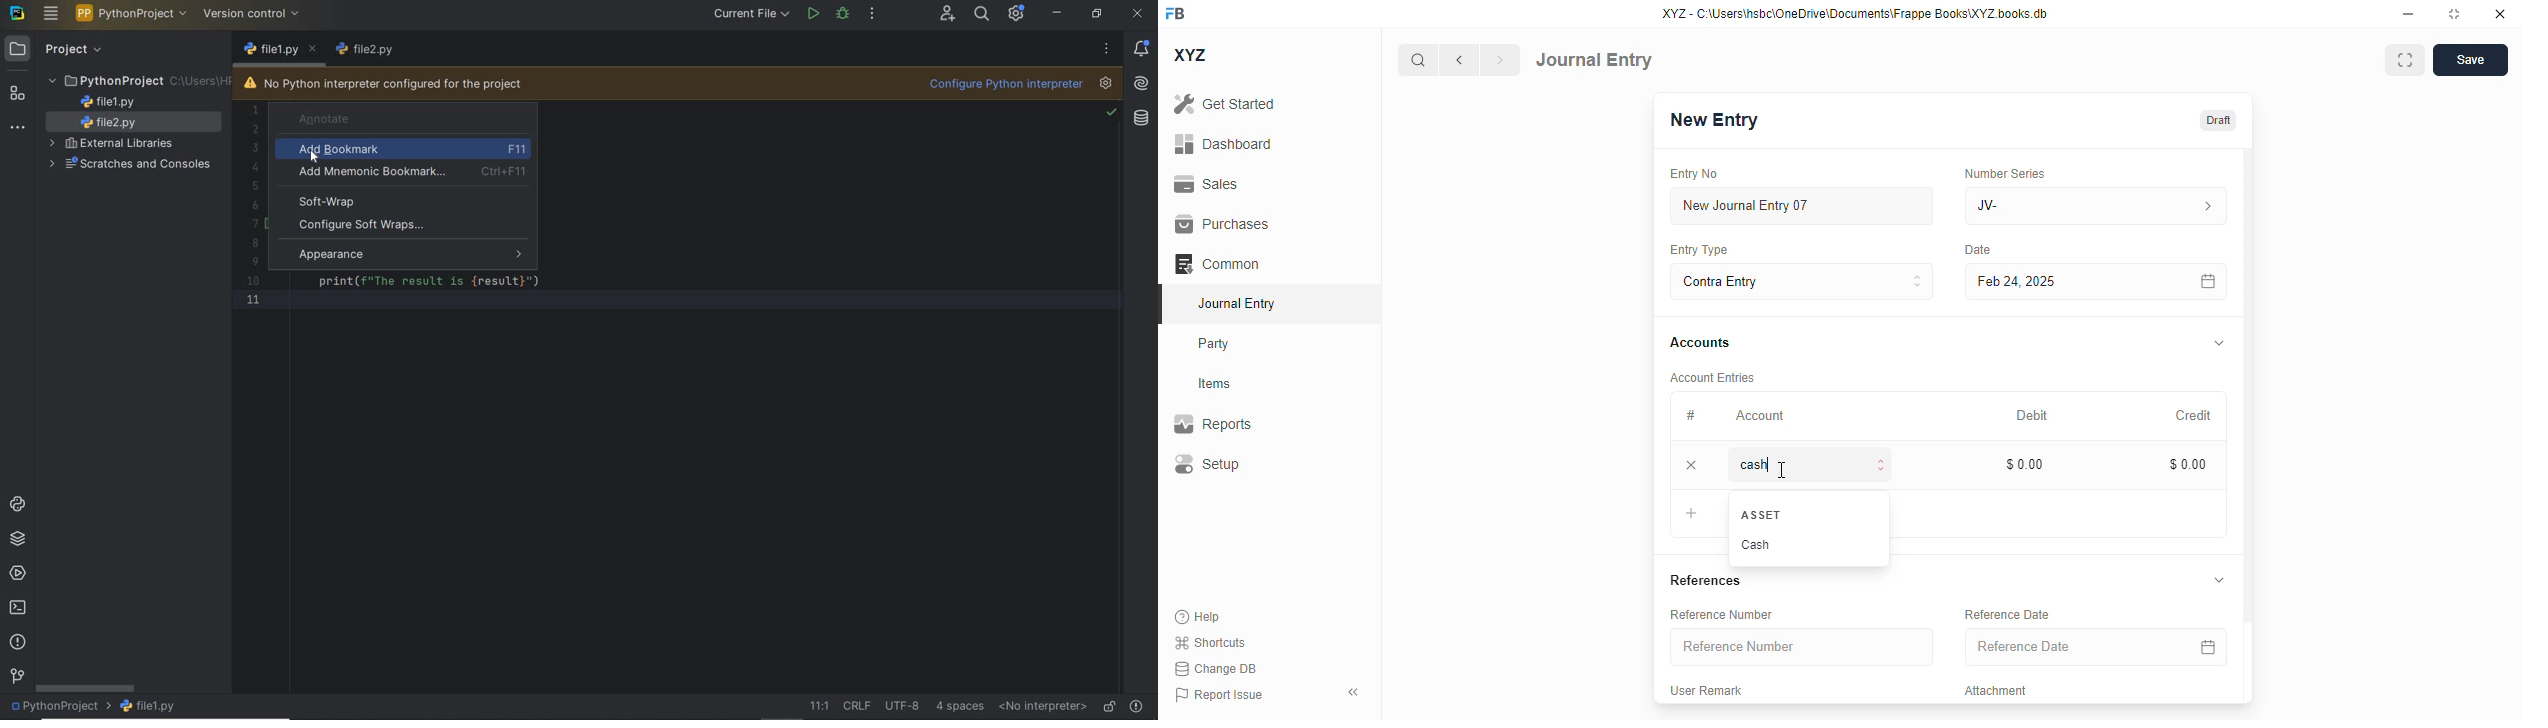 Image resolution: width=2548 pixels, height=728 pixels. What do you see at coordinates (2405, 60) in the screenshot?
I see `maximise window` at bounding box center [2405, 60].